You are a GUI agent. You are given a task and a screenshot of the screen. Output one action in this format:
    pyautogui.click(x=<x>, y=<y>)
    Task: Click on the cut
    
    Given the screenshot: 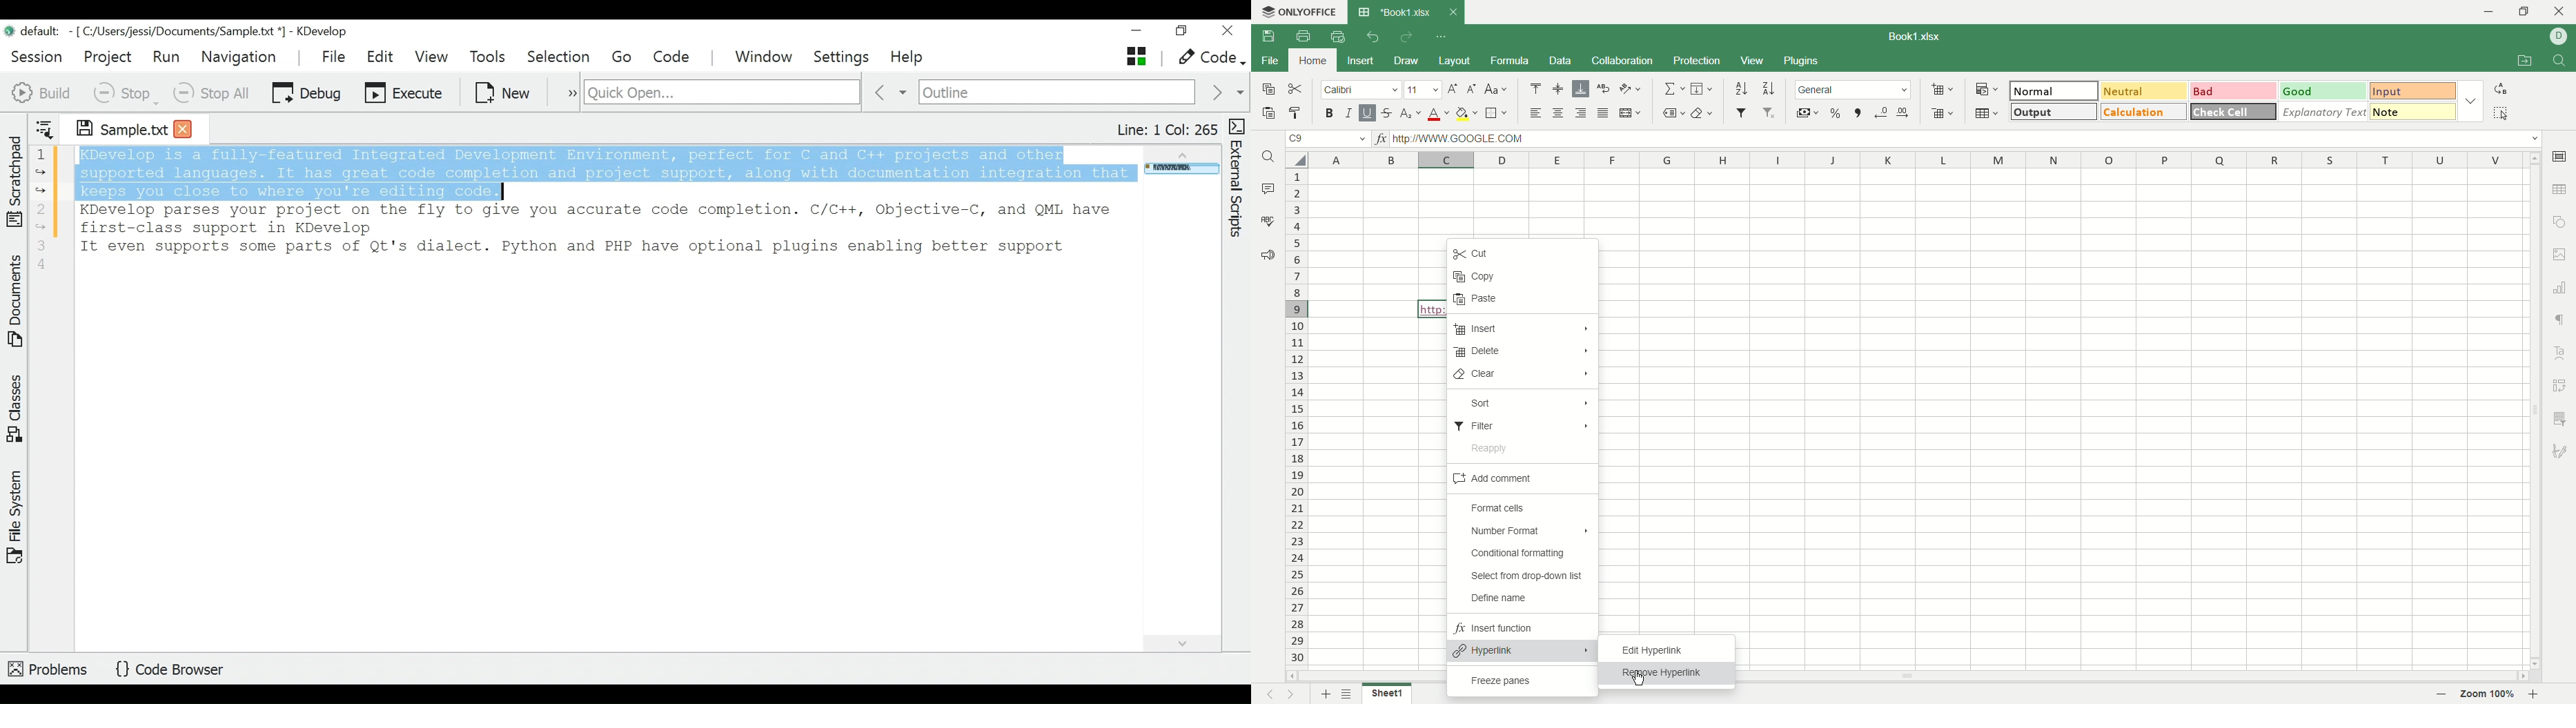 What is the action you would take?
    pyautogui.click(x=1473, y=255)
    